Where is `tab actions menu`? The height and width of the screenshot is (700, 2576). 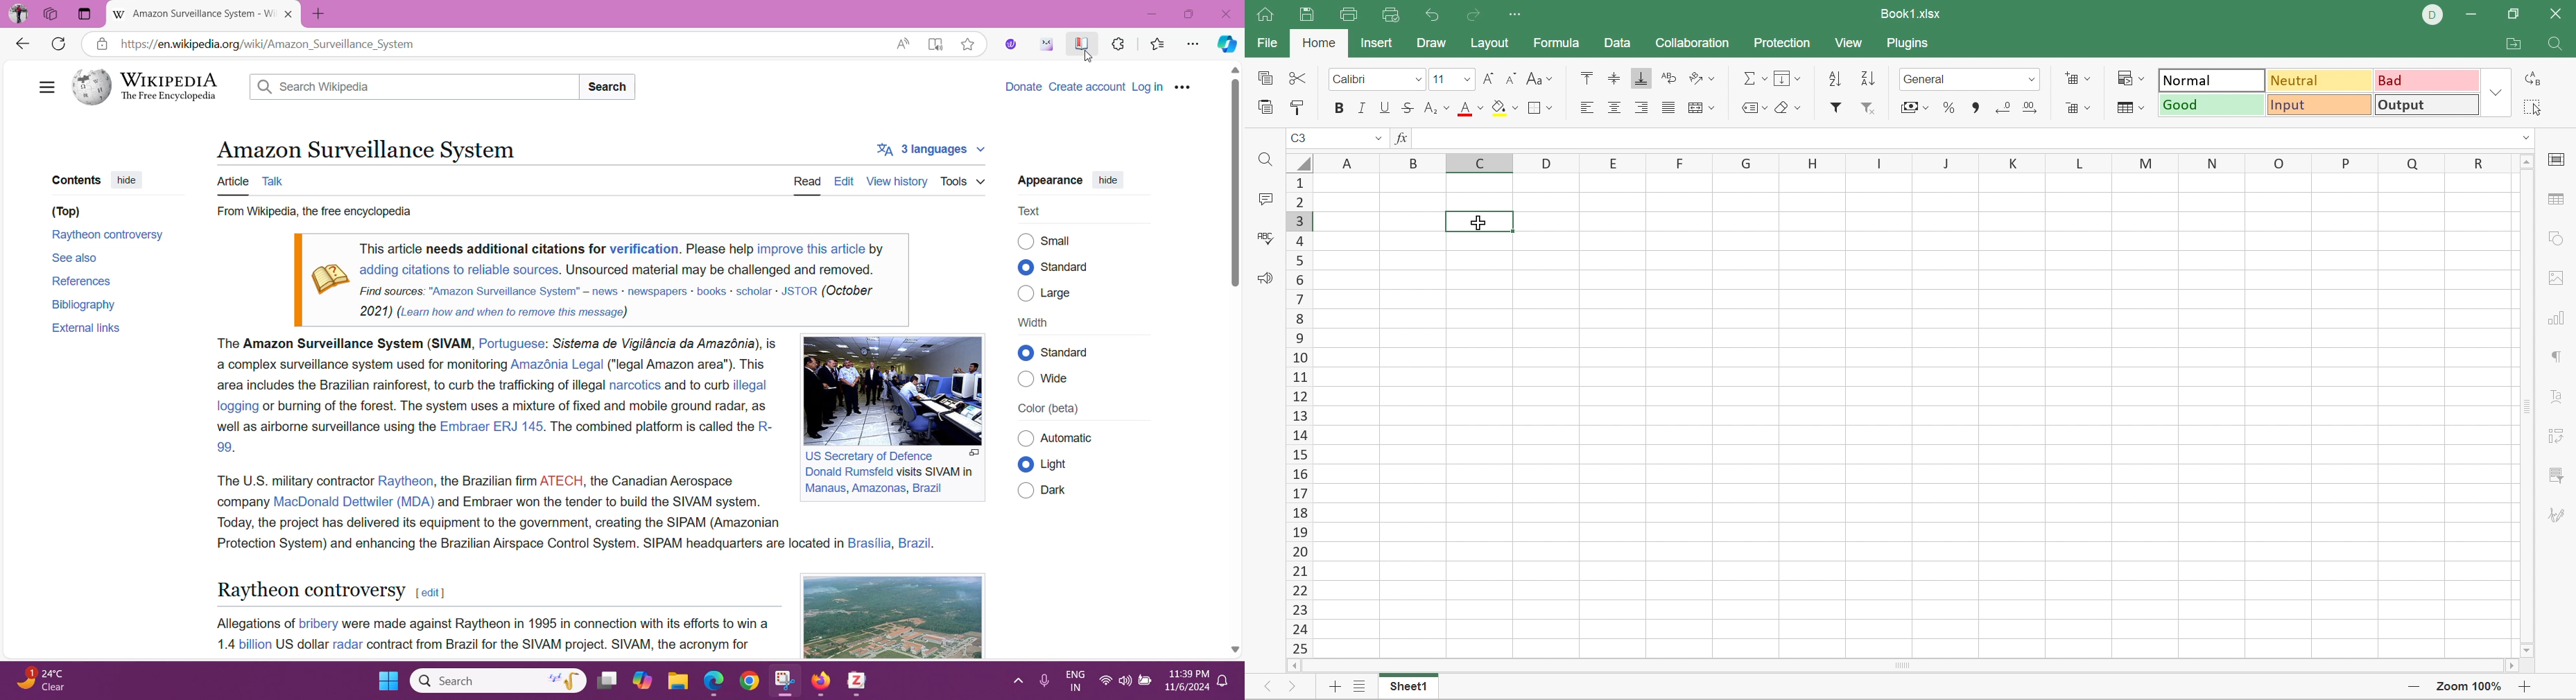 tab actions menu is located at coordinates (85, 14).